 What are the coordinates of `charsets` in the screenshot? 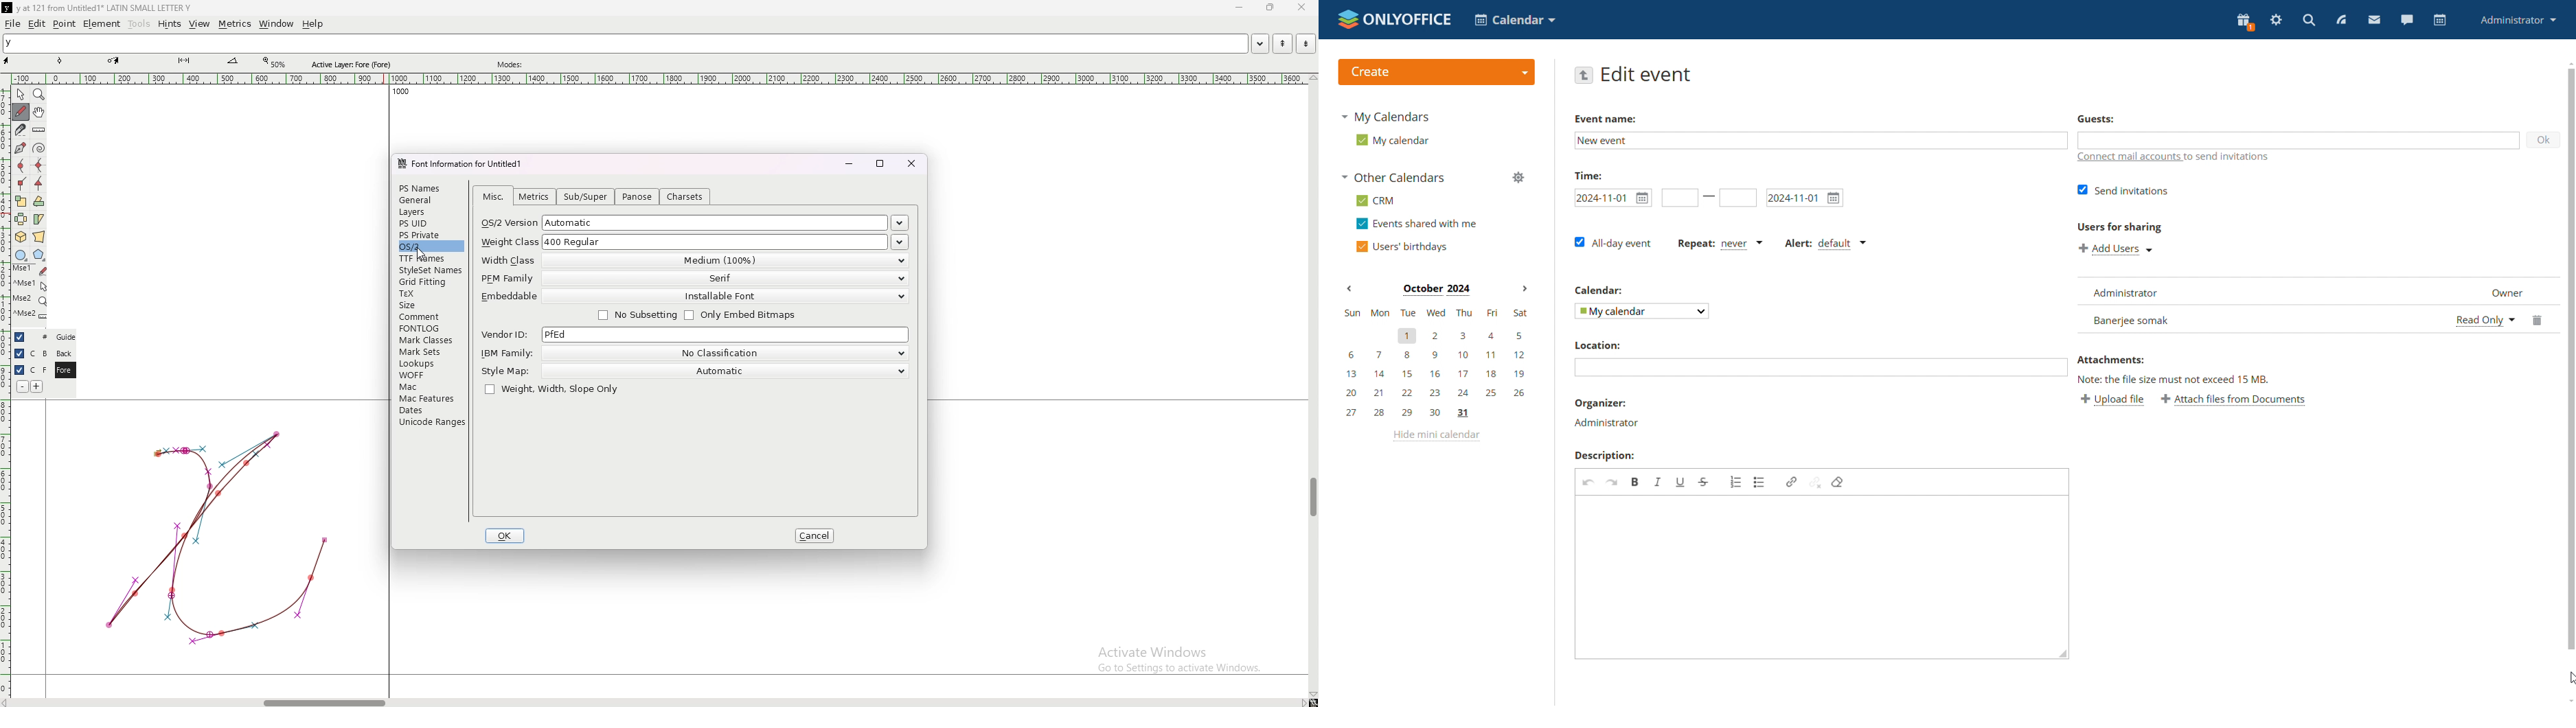 It's located at (685, 196).